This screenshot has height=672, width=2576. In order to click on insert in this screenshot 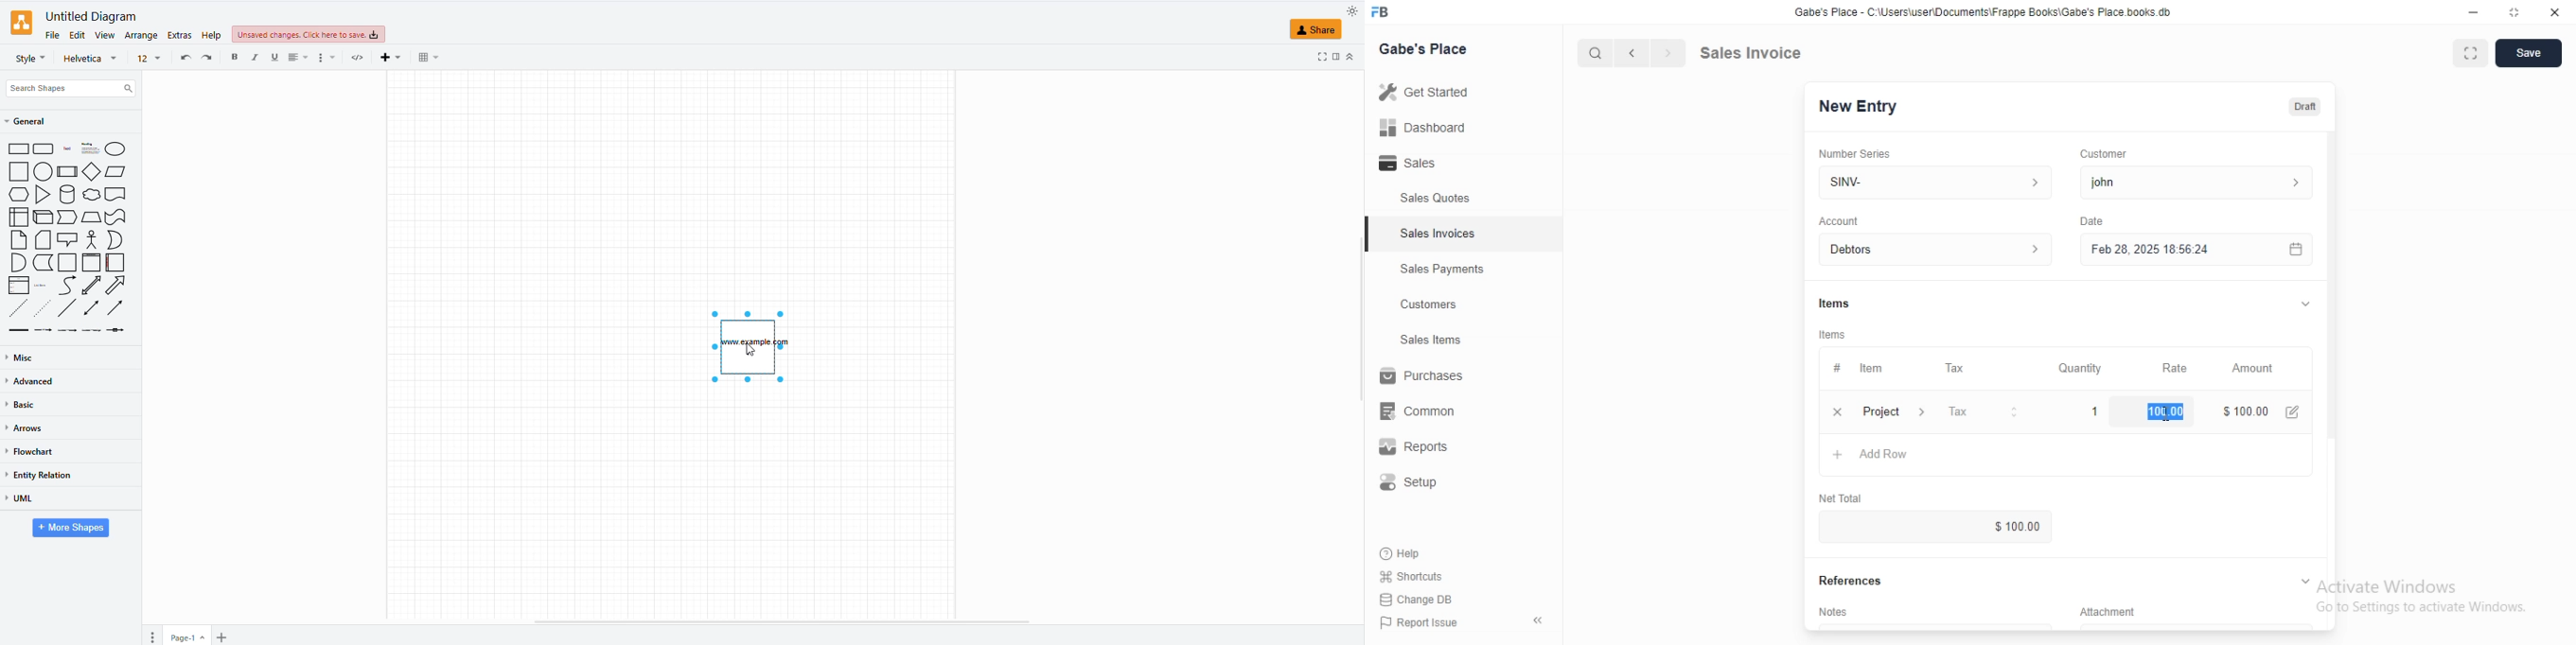, I will do `click(395, 57)`.